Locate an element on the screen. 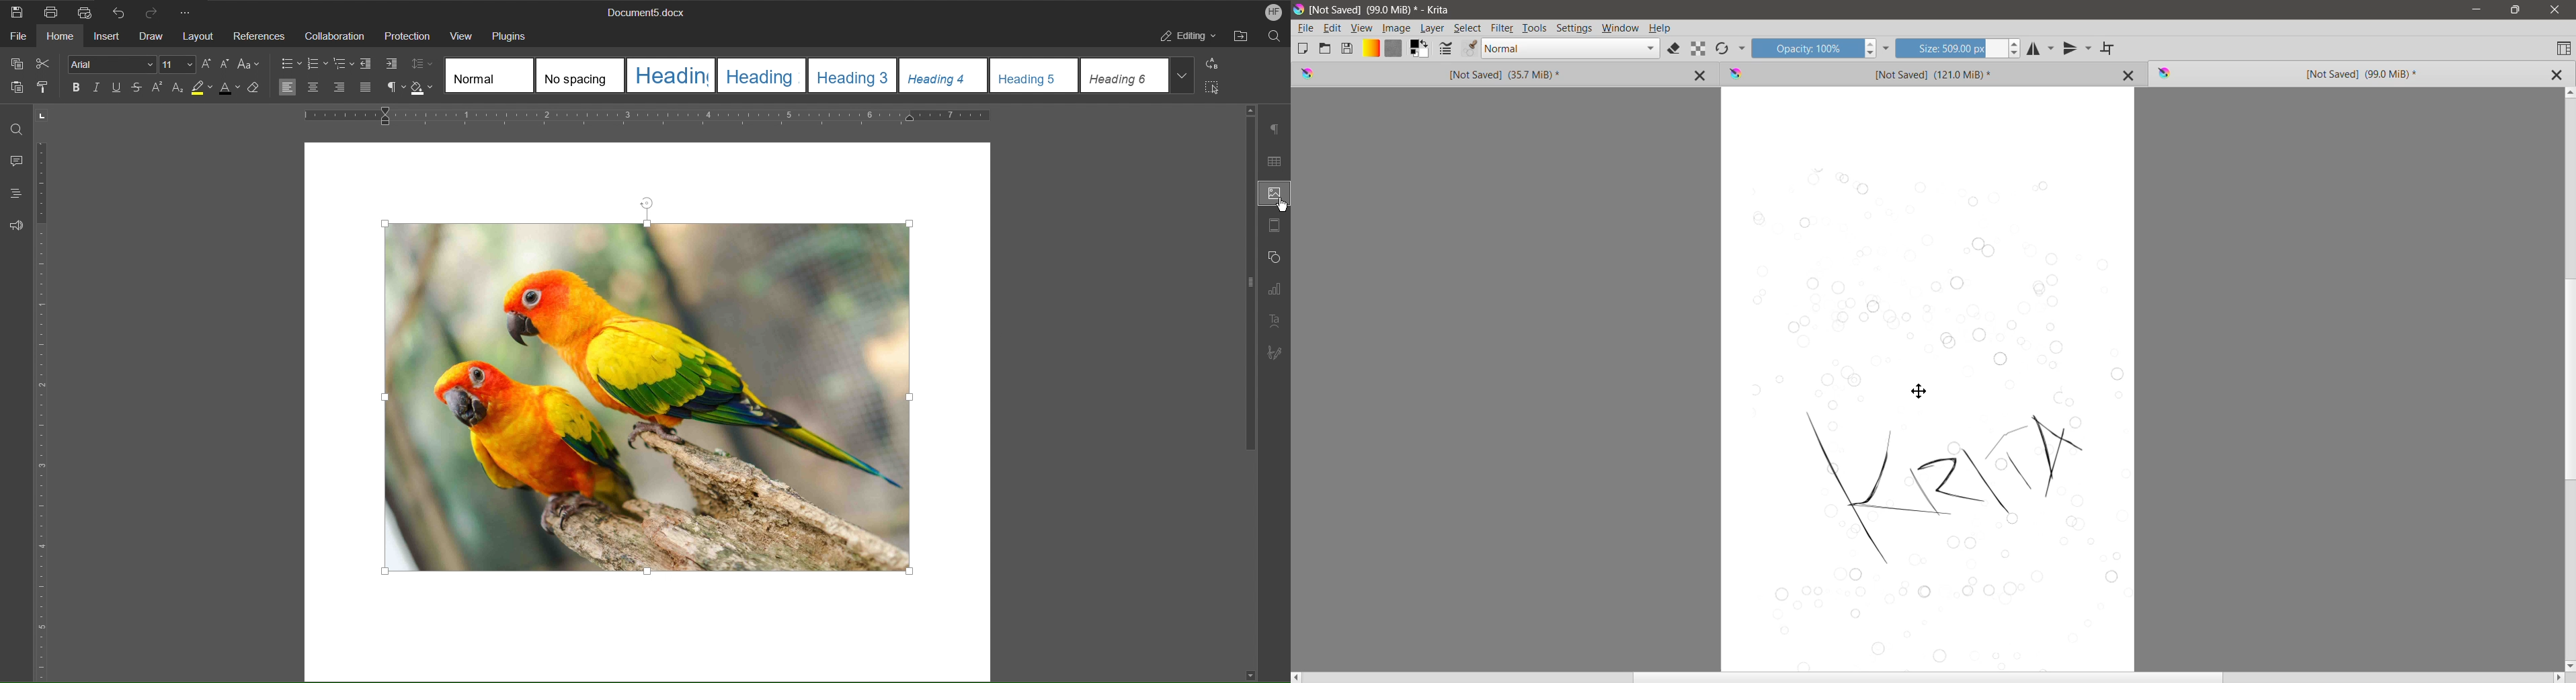 This screenshot has height=700, width=2576. Vertical Scroll Bar is located at coordinates (2568, 378).